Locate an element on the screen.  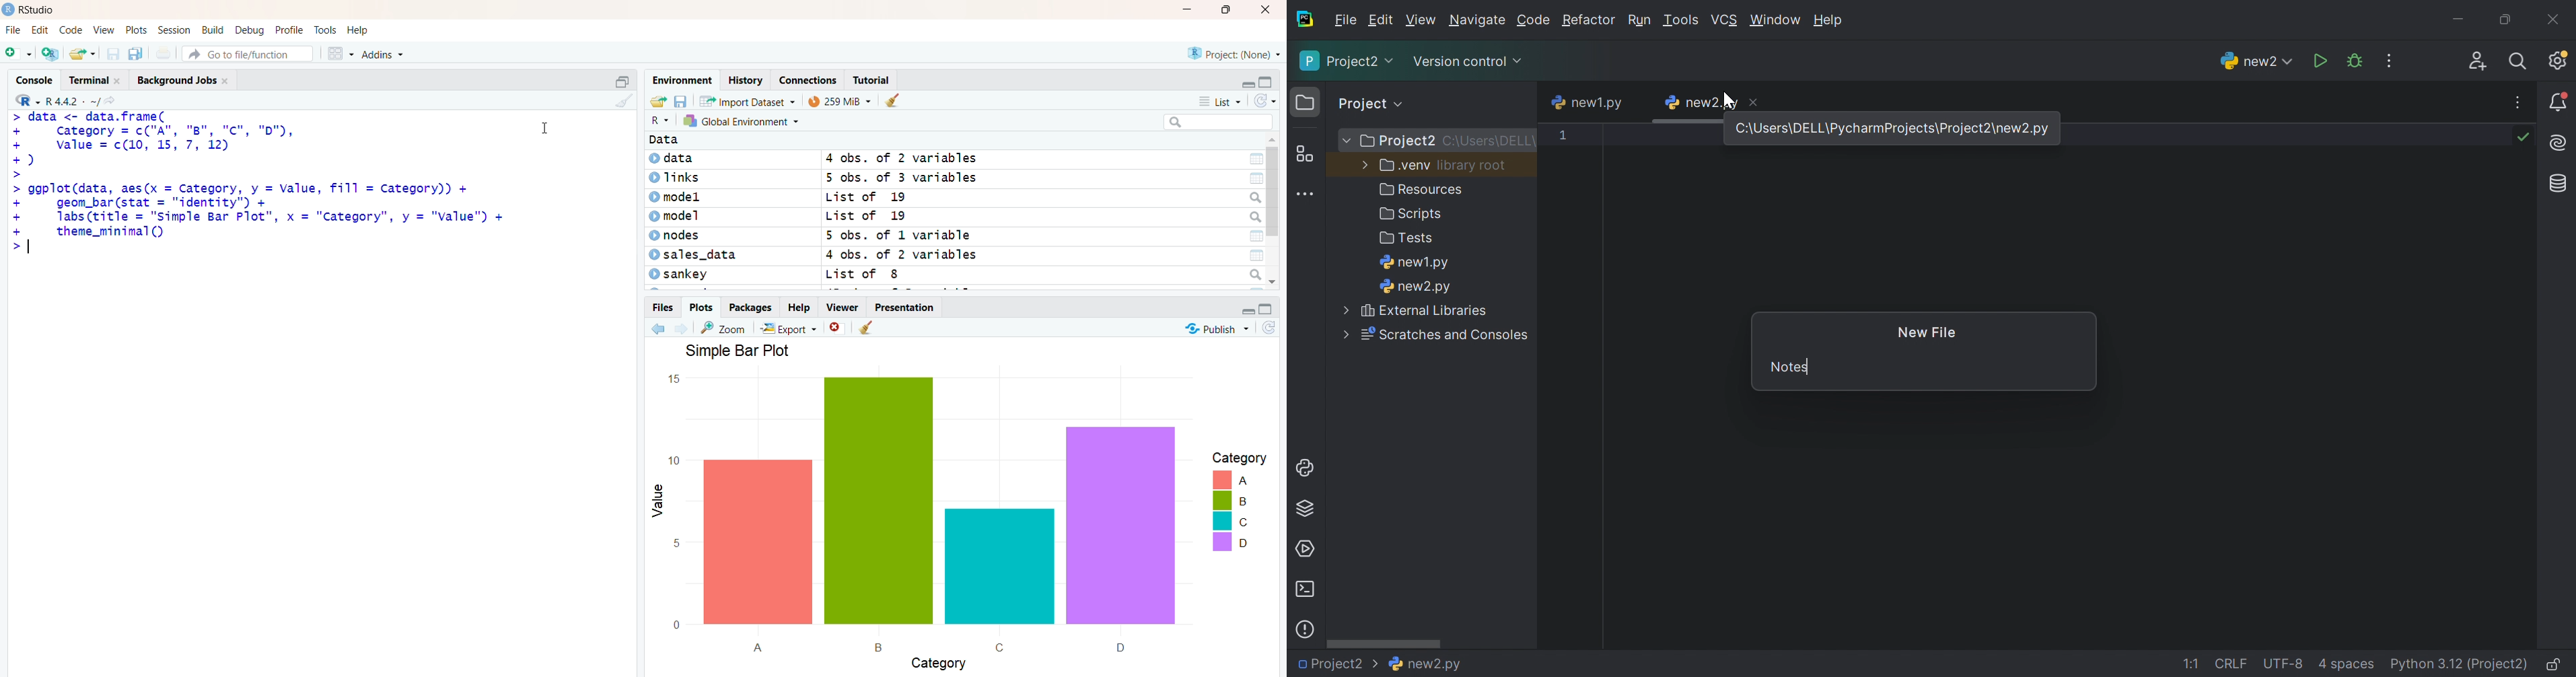
presentation is located at coordinates (906, 308).